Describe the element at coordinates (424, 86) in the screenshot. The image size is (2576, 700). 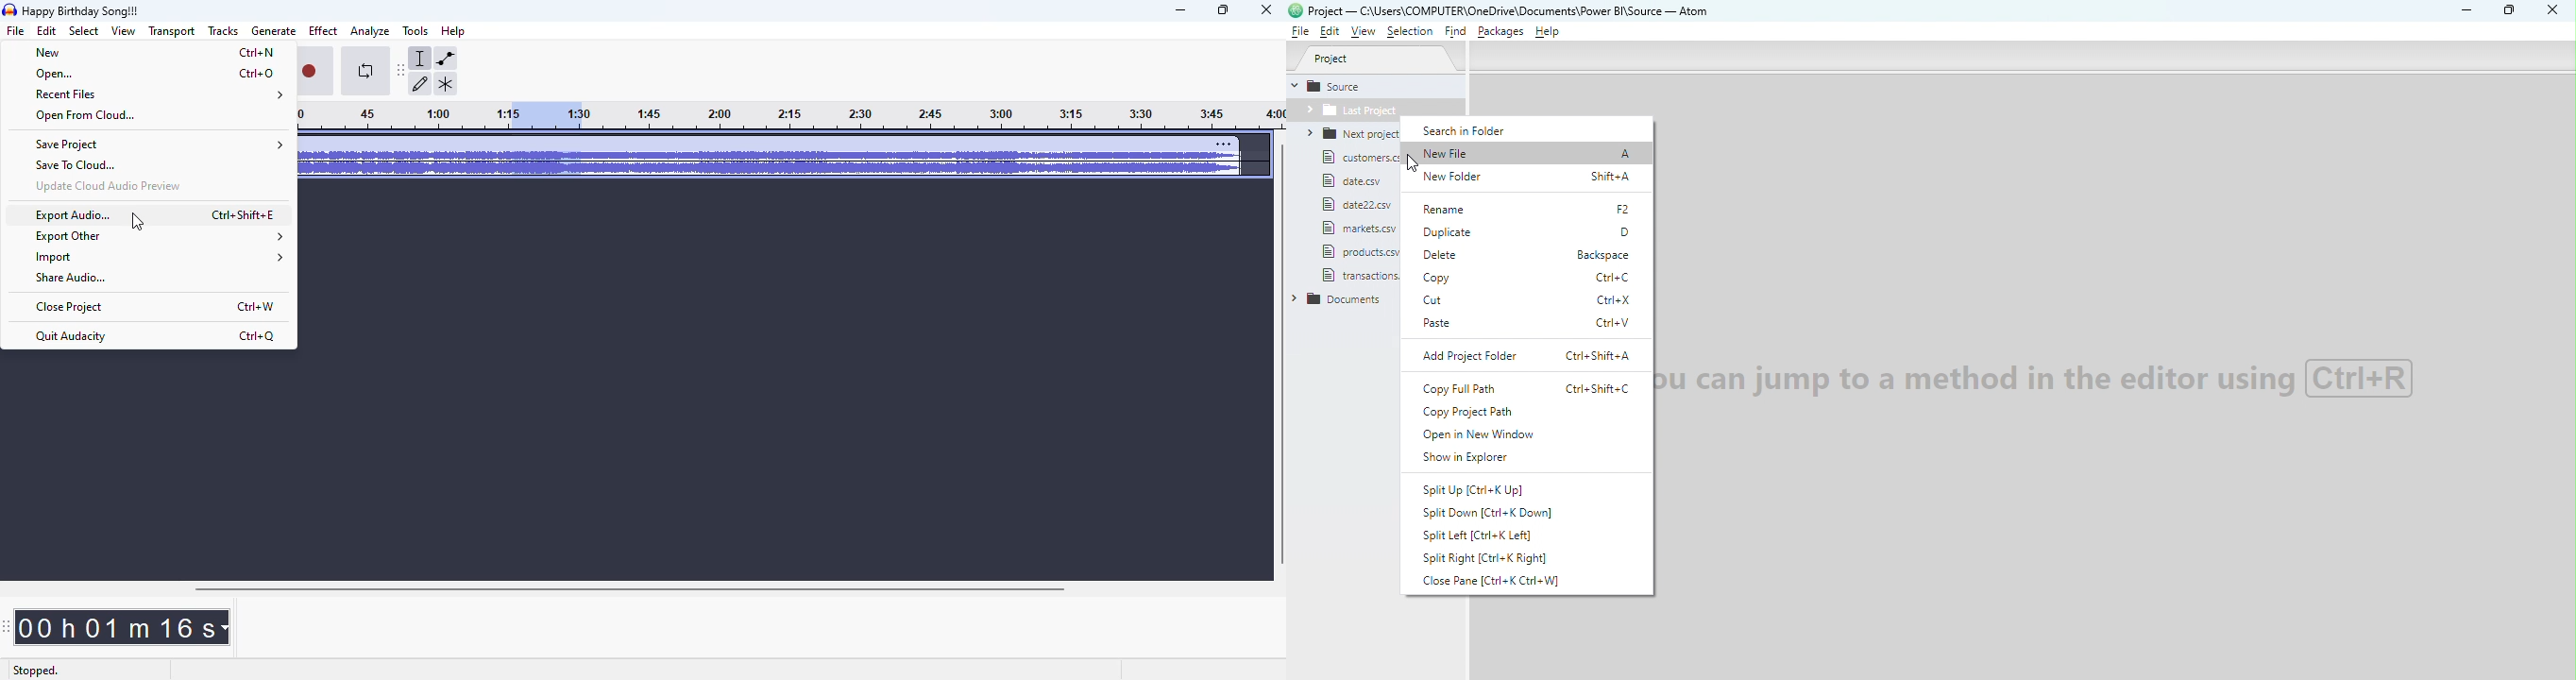
I see `draw tool` at that location.